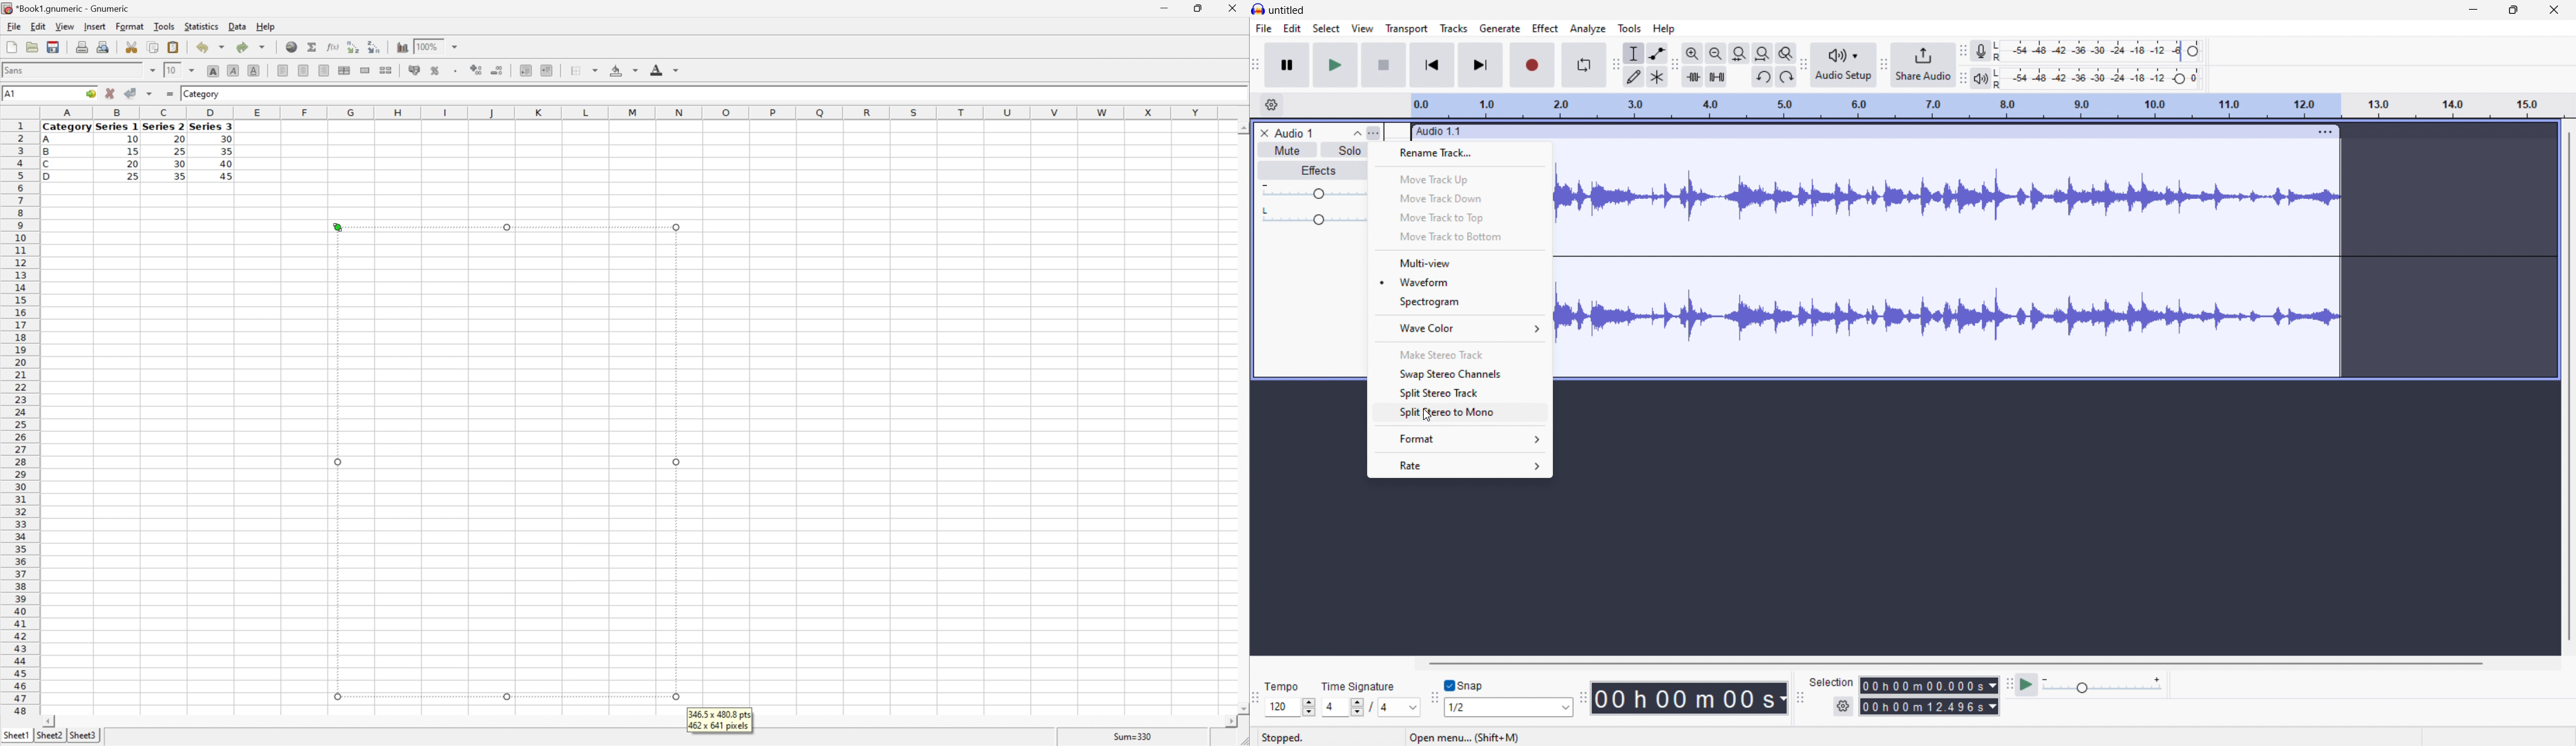 The image size is (2576, 756). Describe the element at coordinates (132, 177) in the screenshot. I see `25` at that location.